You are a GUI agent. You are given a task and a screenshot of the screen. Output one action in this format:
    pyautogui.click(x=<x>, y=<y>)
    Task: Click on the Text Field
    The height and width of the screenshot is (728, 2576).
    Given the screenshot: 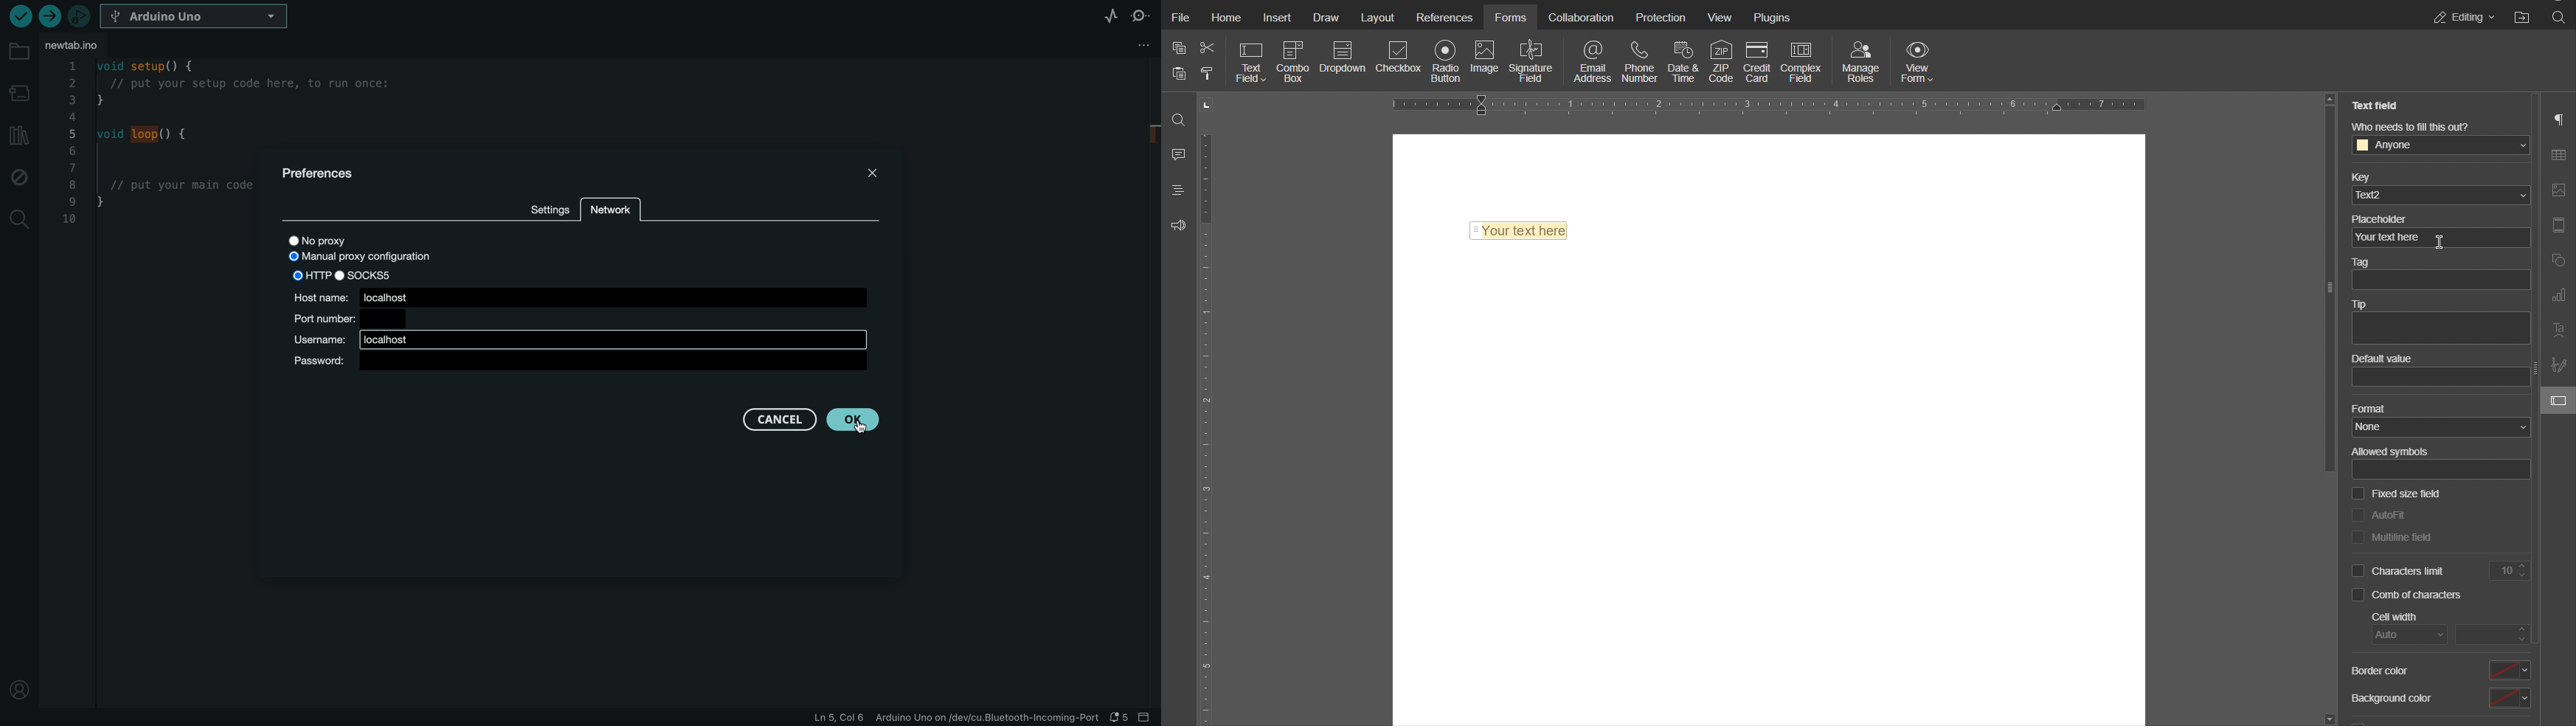 What is the action you would take?
    pyautogui.click(x=1521, y=229)
    